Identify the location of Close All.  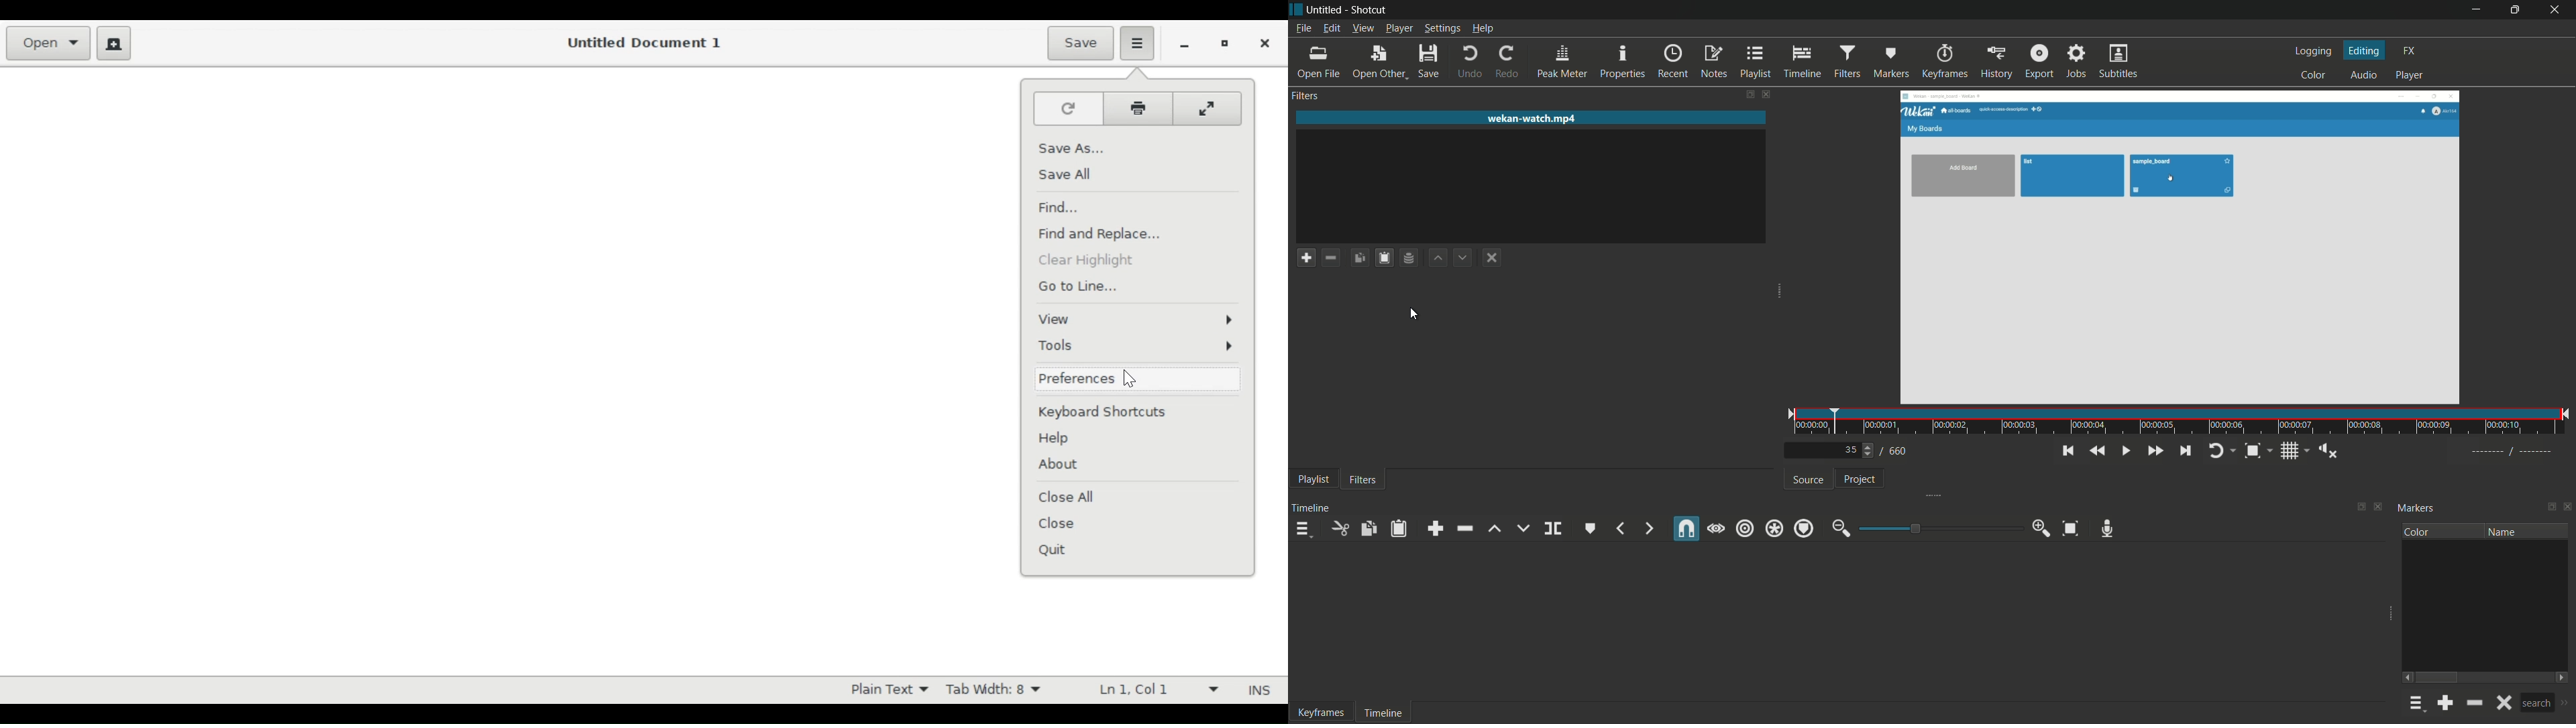
(1068, 497).